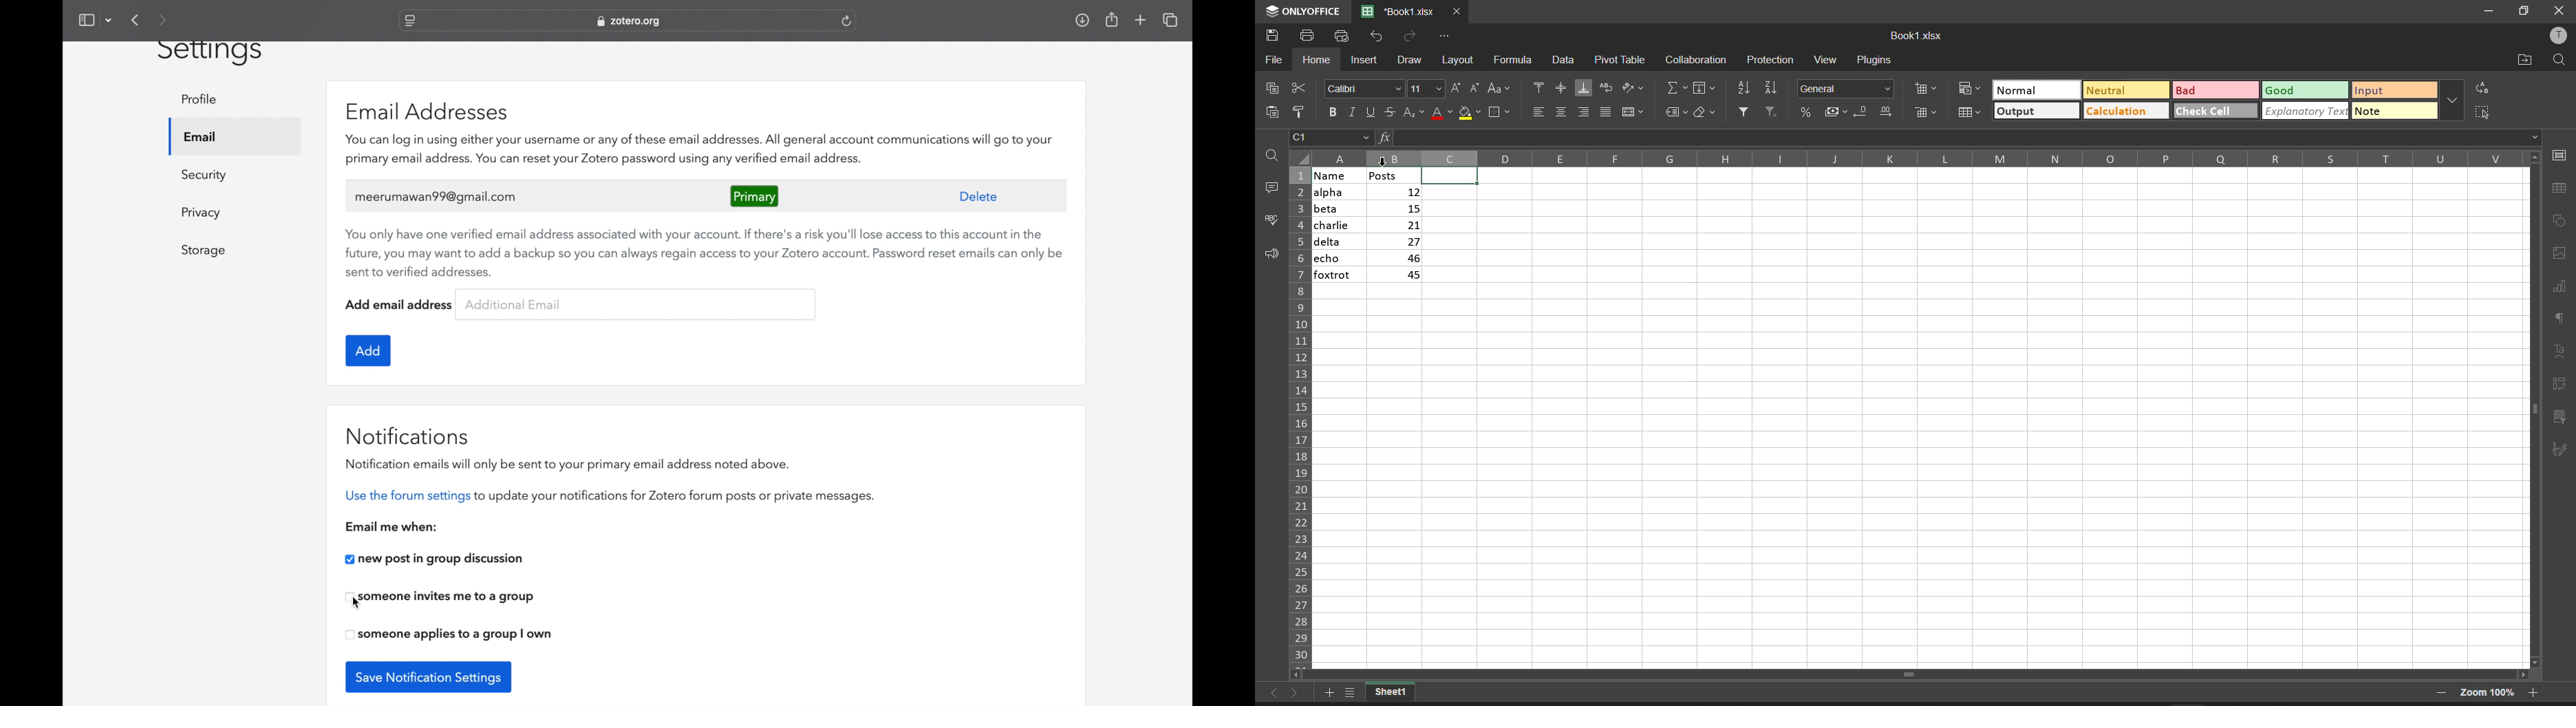  I want to click on scroll left, so click(1298, 673).